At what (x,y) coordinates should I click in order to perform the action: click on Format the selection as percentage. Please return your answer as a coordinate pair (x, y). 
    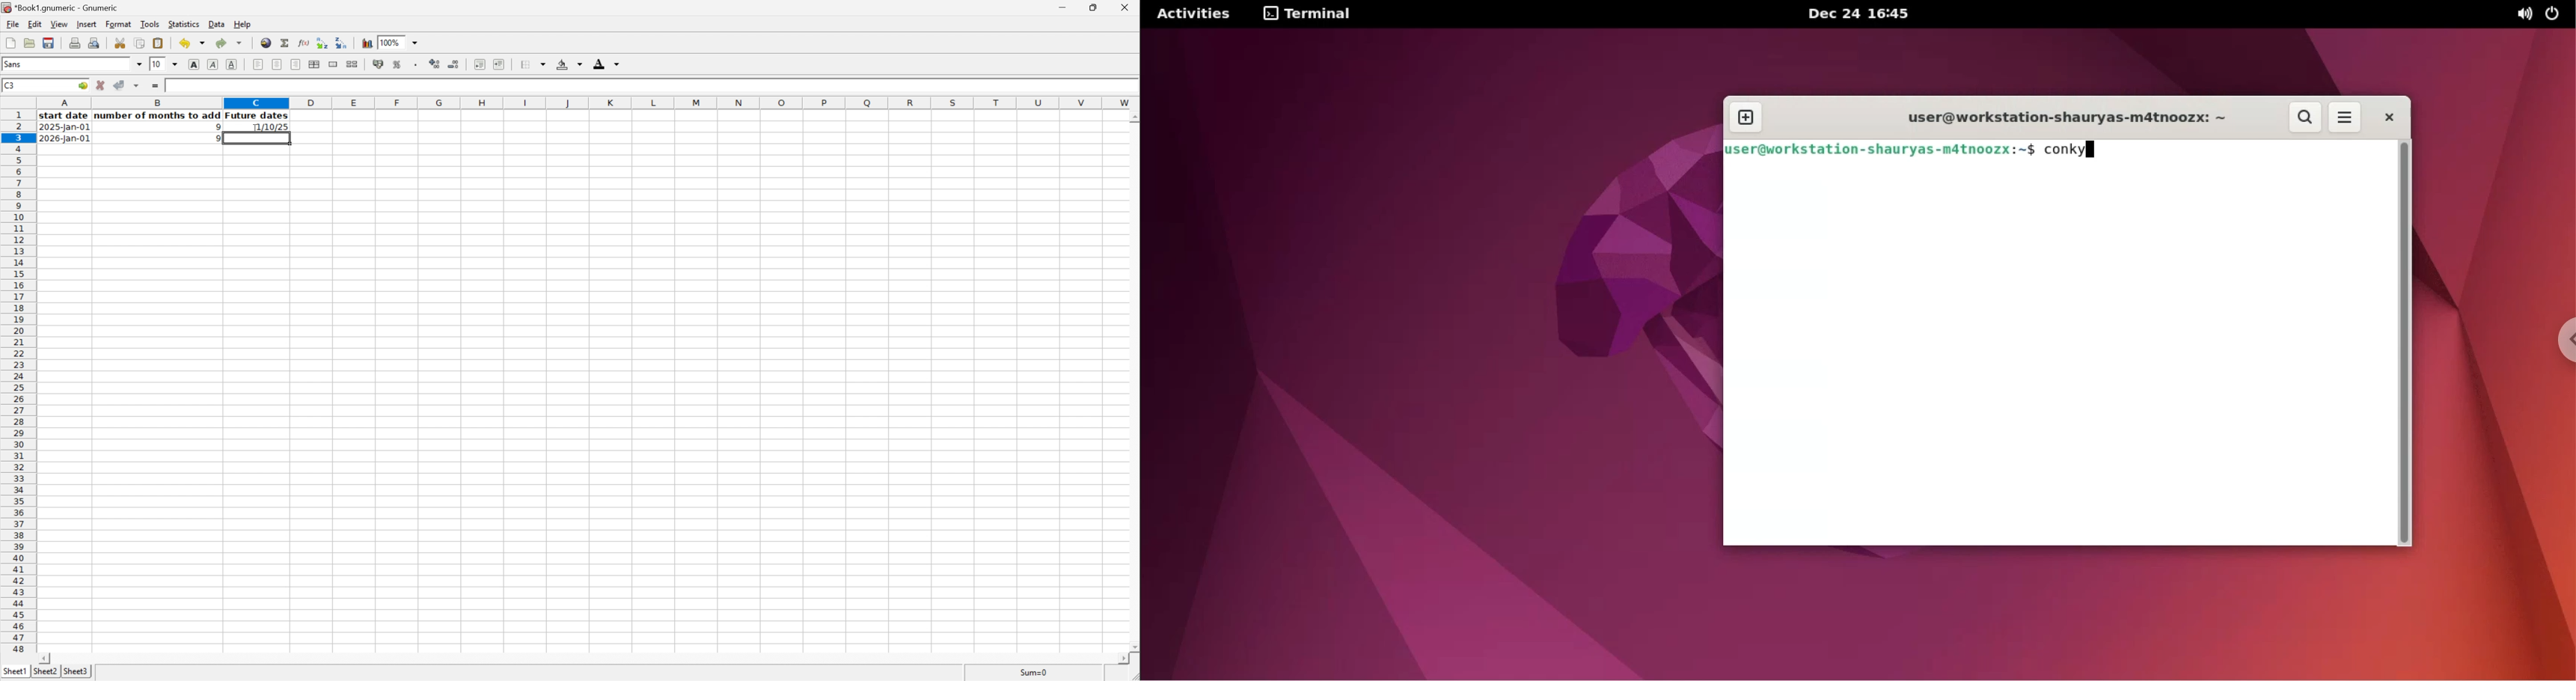
    Looking at the image, I should click on (398, 66).